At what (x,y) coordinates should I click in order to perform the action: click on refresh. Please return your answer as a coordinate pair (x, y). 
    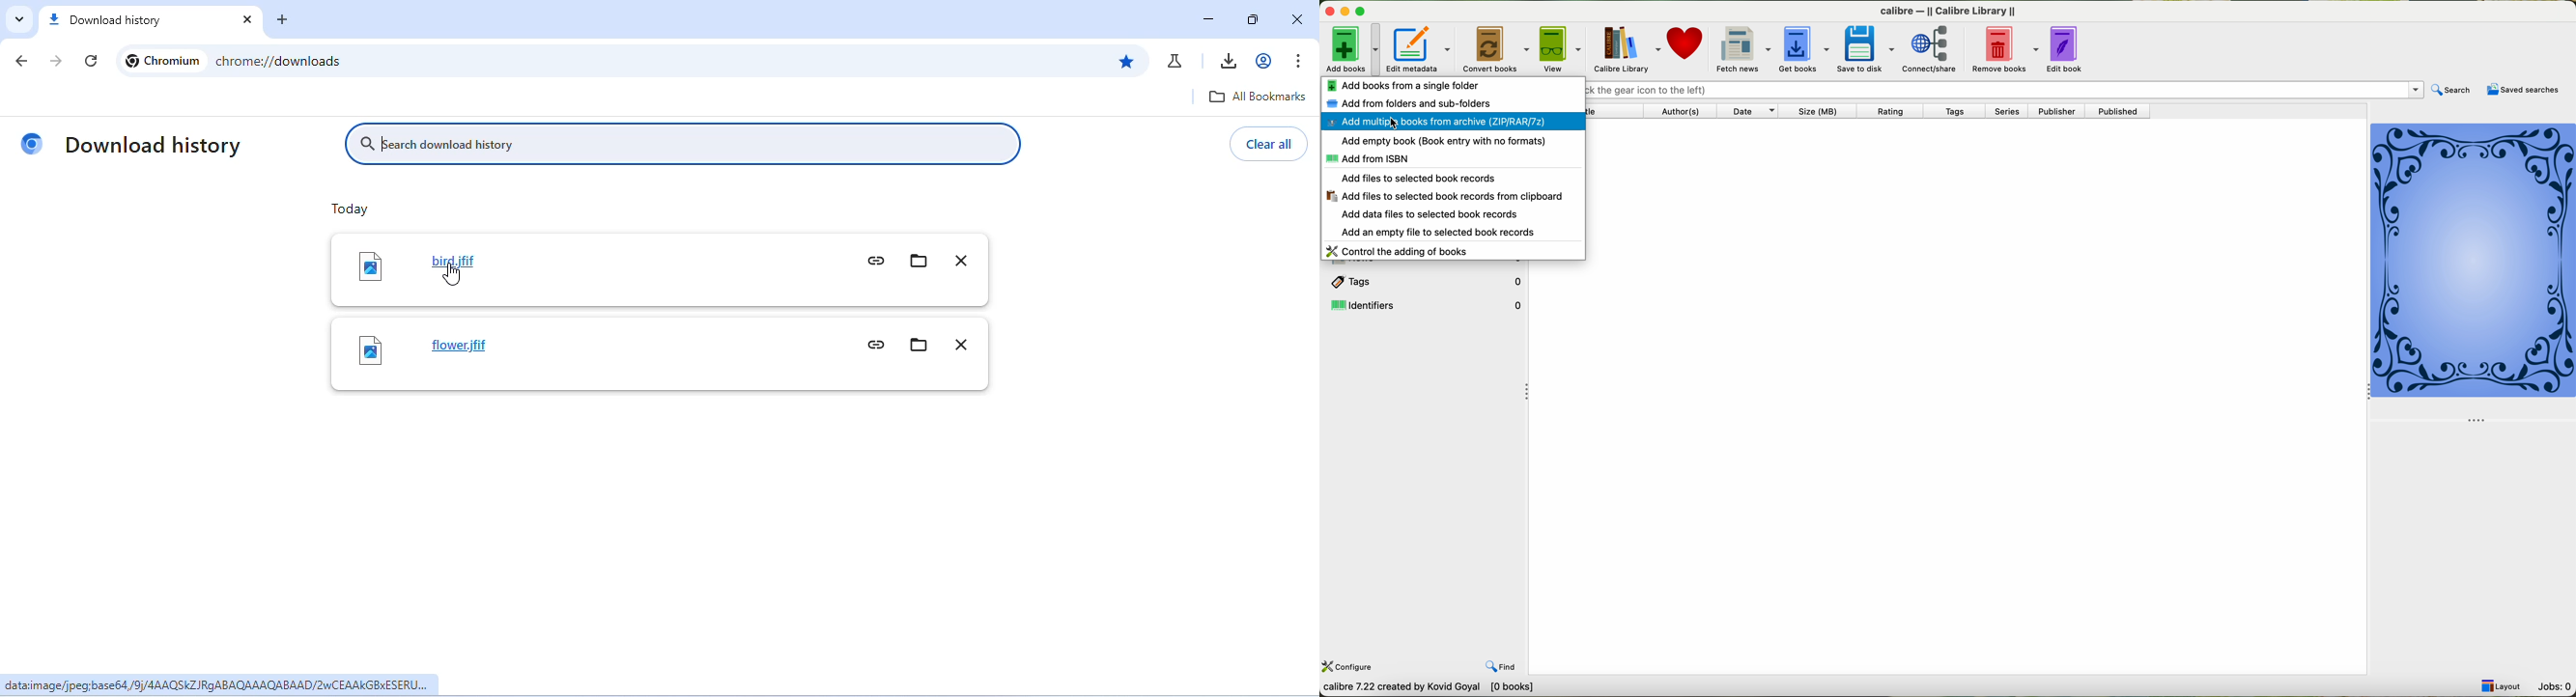
    Looking at the image, I should click on (91, 62).